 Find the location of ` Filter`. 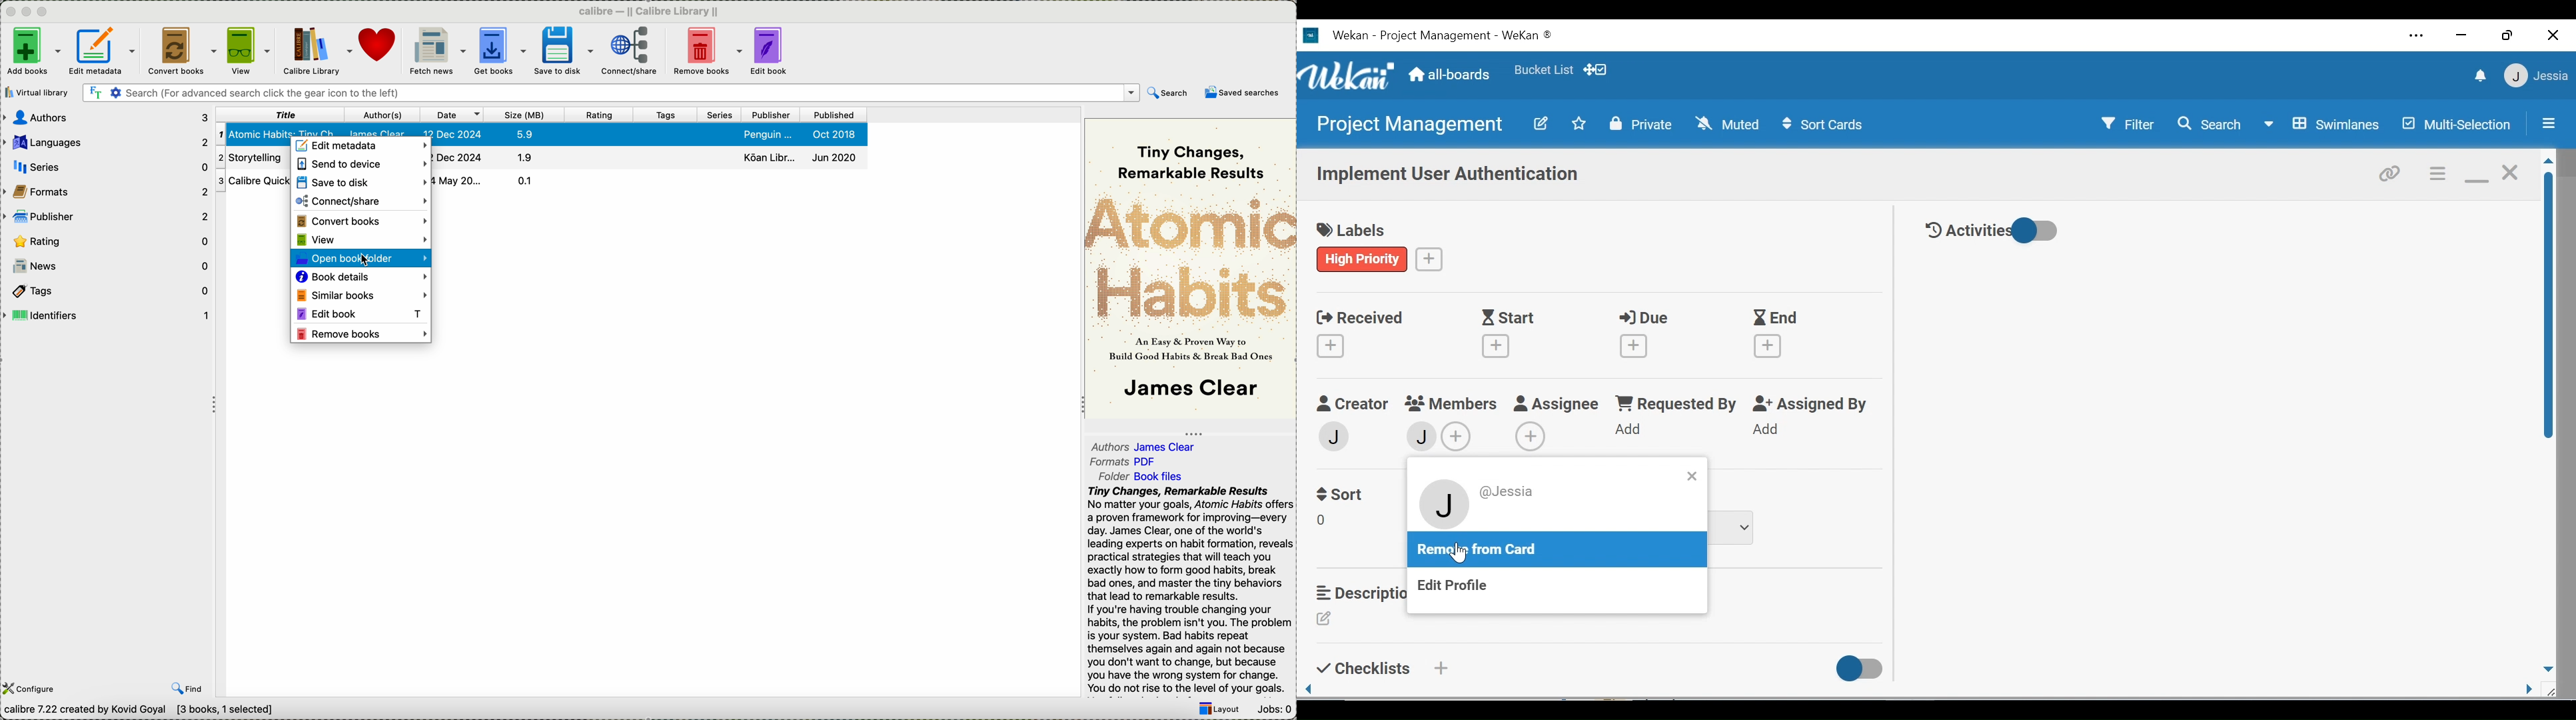

 Filter is located at coordinates (2123, 124).